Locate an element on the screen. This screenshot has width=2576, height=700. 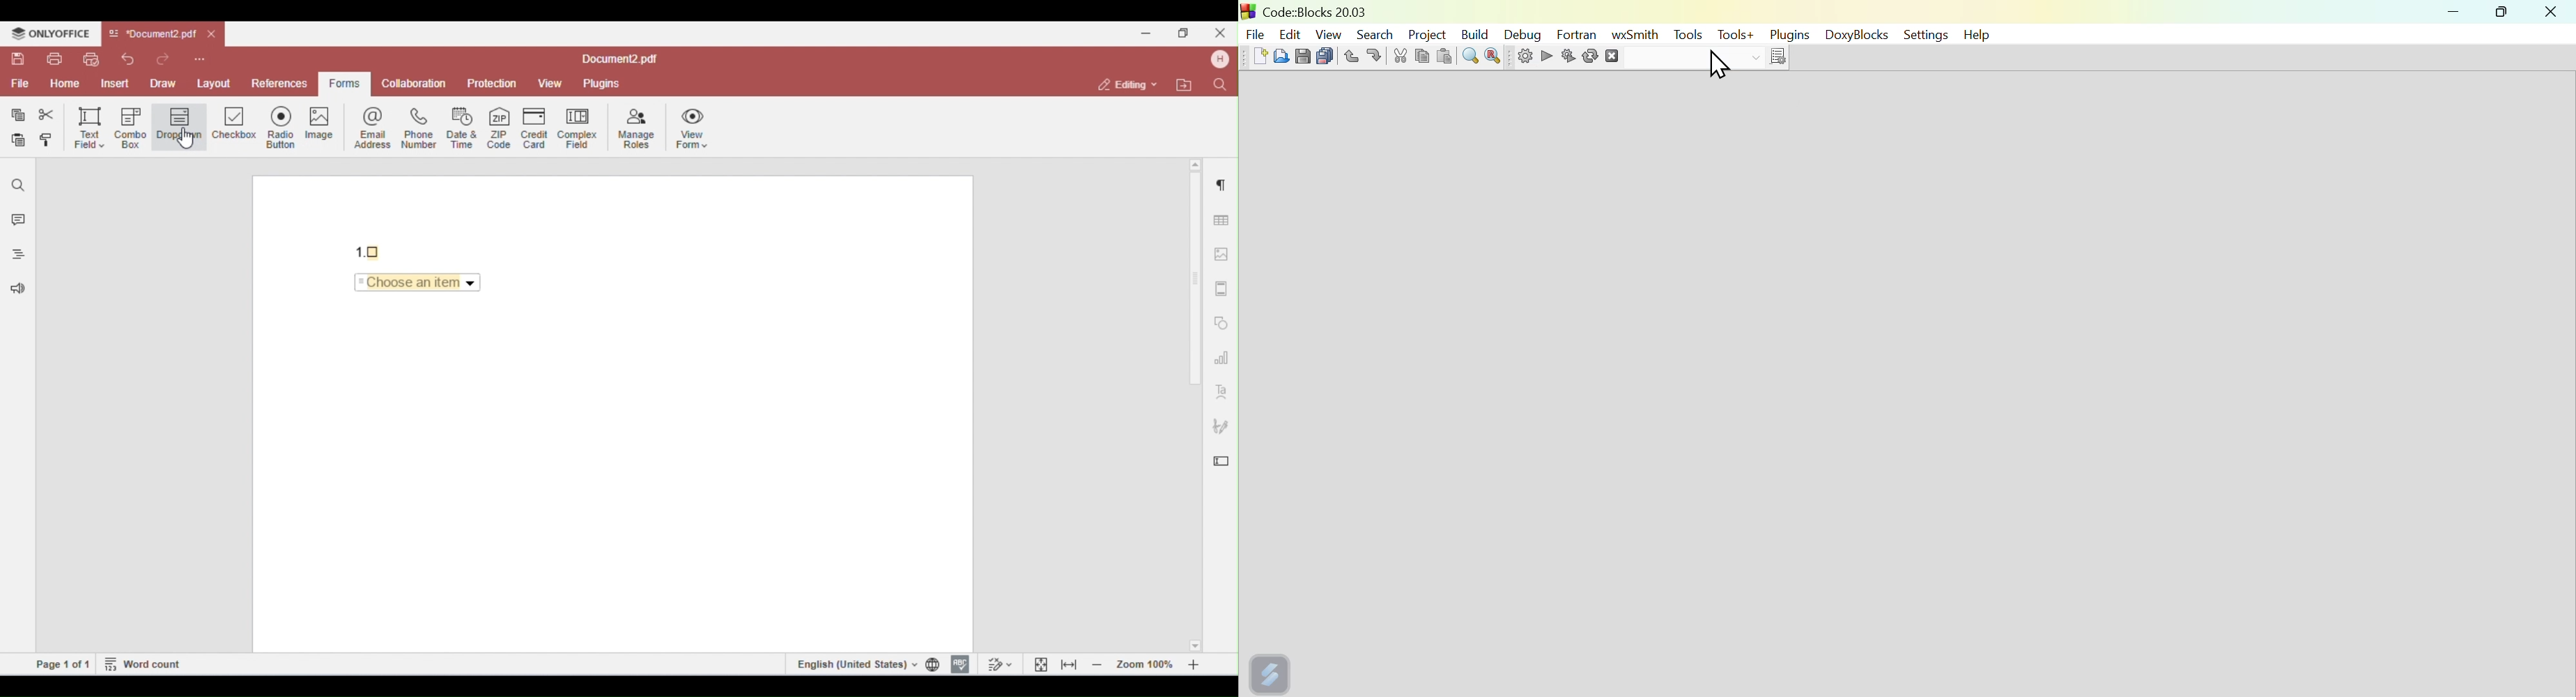
Build is located at coordinates (1479, 31).